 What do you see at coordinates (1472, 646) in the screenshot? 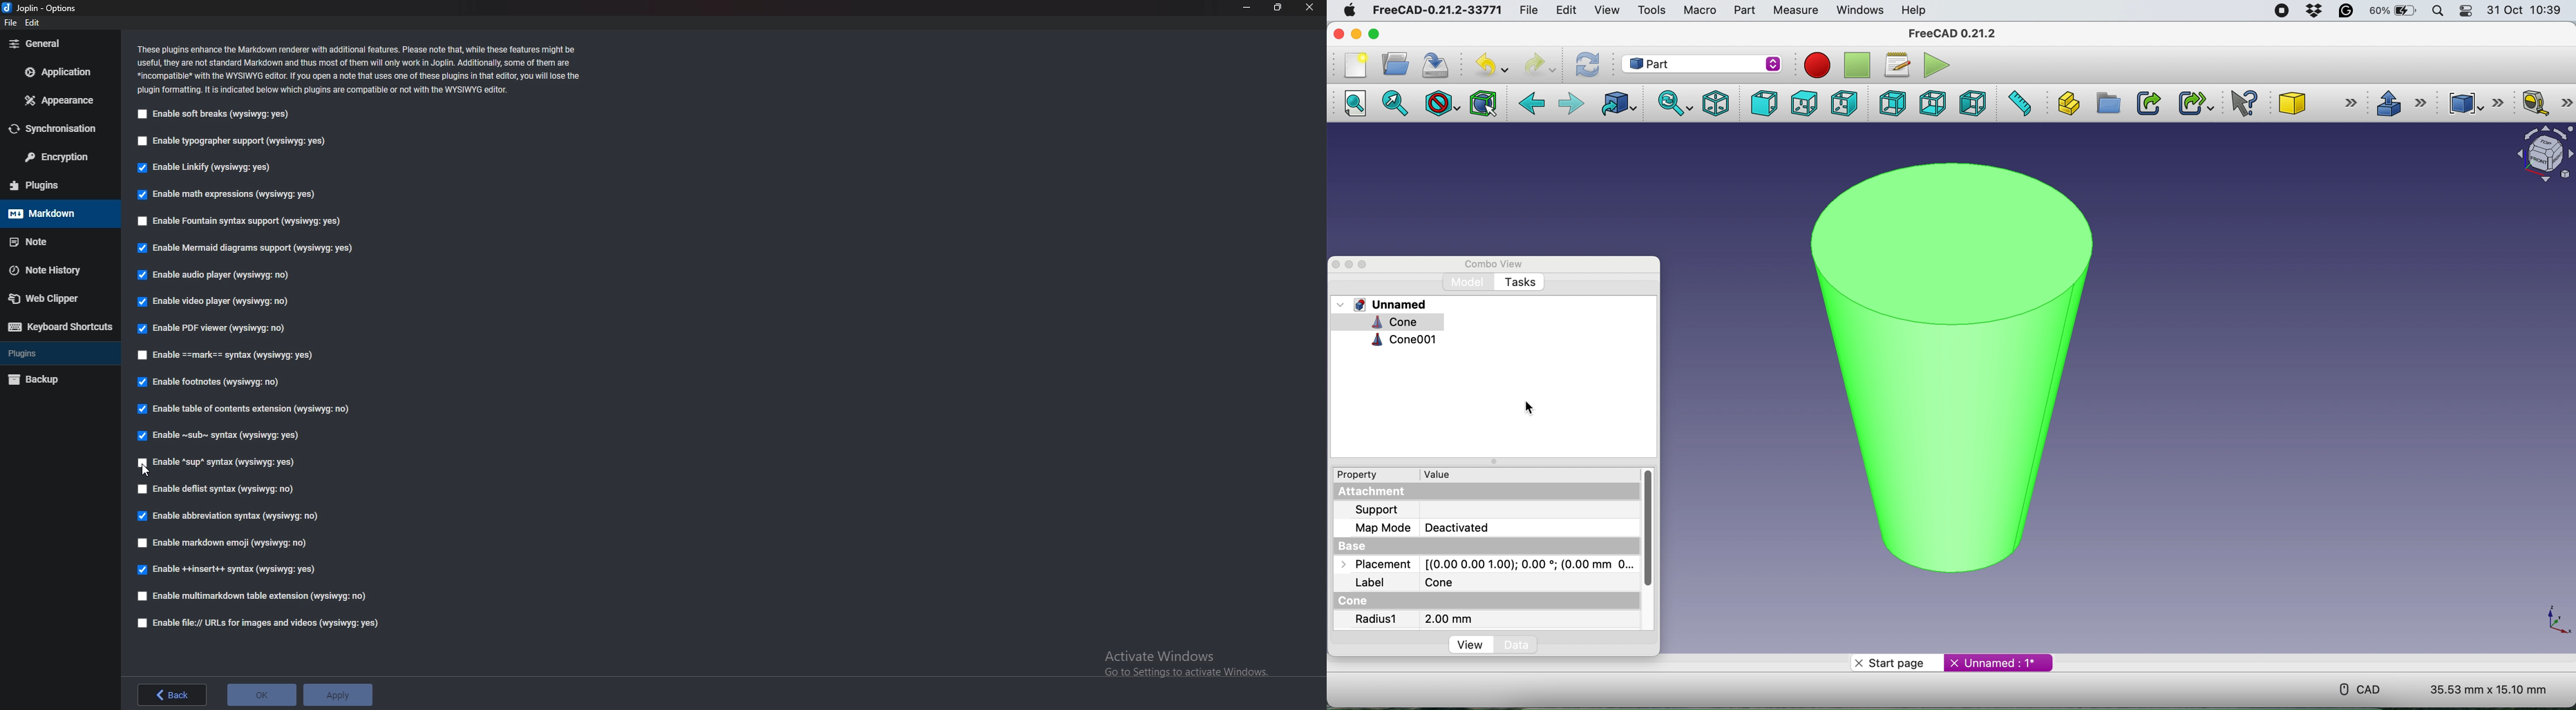
I see `view` at bounding box center [1472, 646].